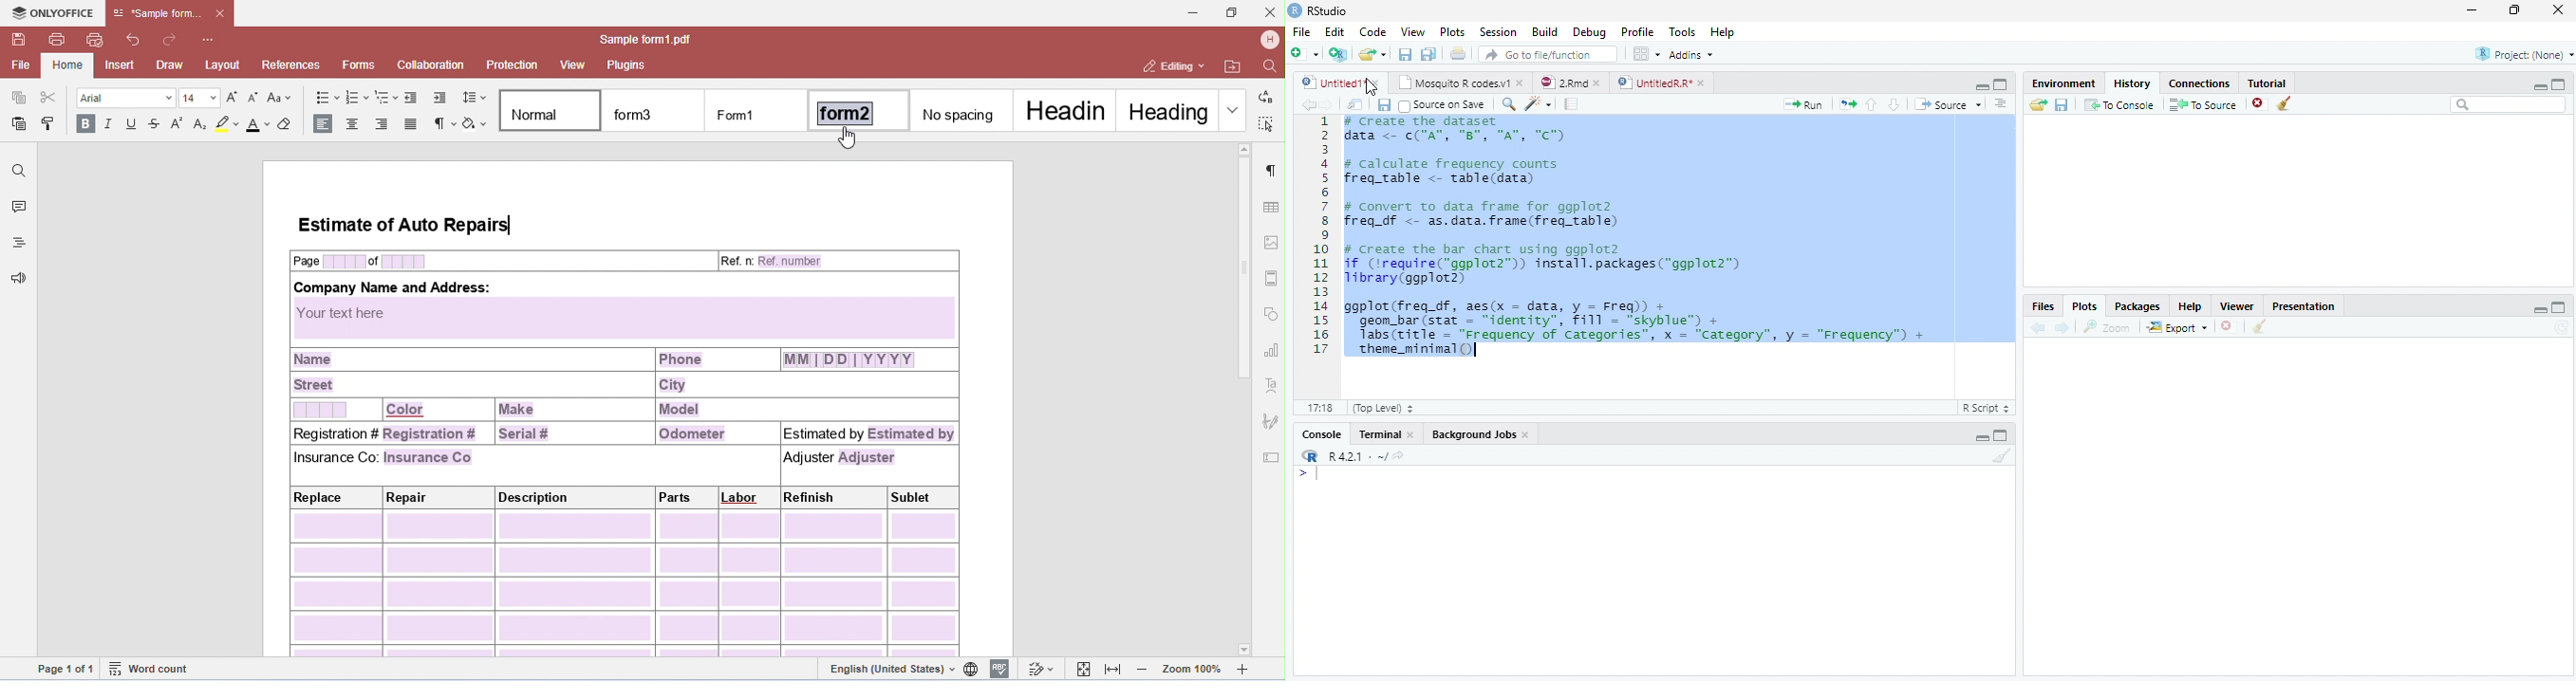  Describe the element at coordinates (2539, 87) in the screenshot. I see `Minimize` at that location.